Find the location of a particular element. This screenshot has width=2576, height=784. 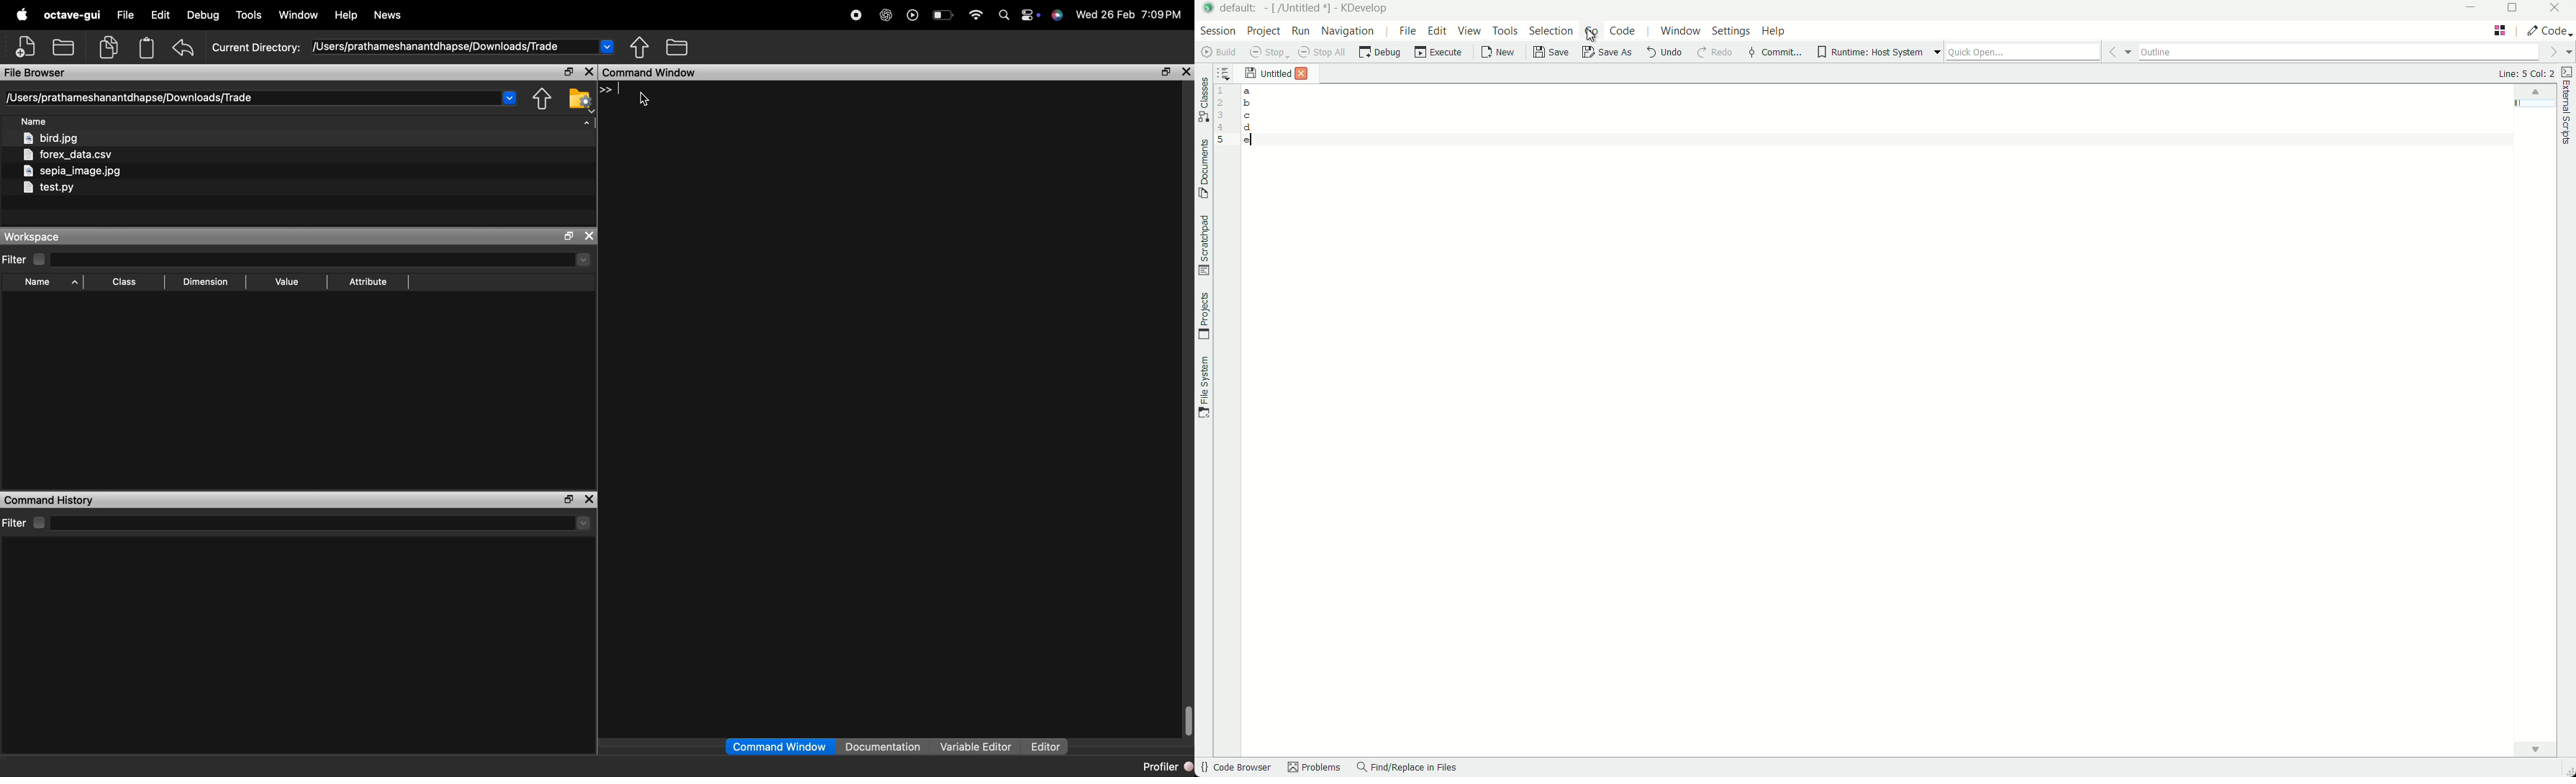

current directory is located at coordinates (262, 98).